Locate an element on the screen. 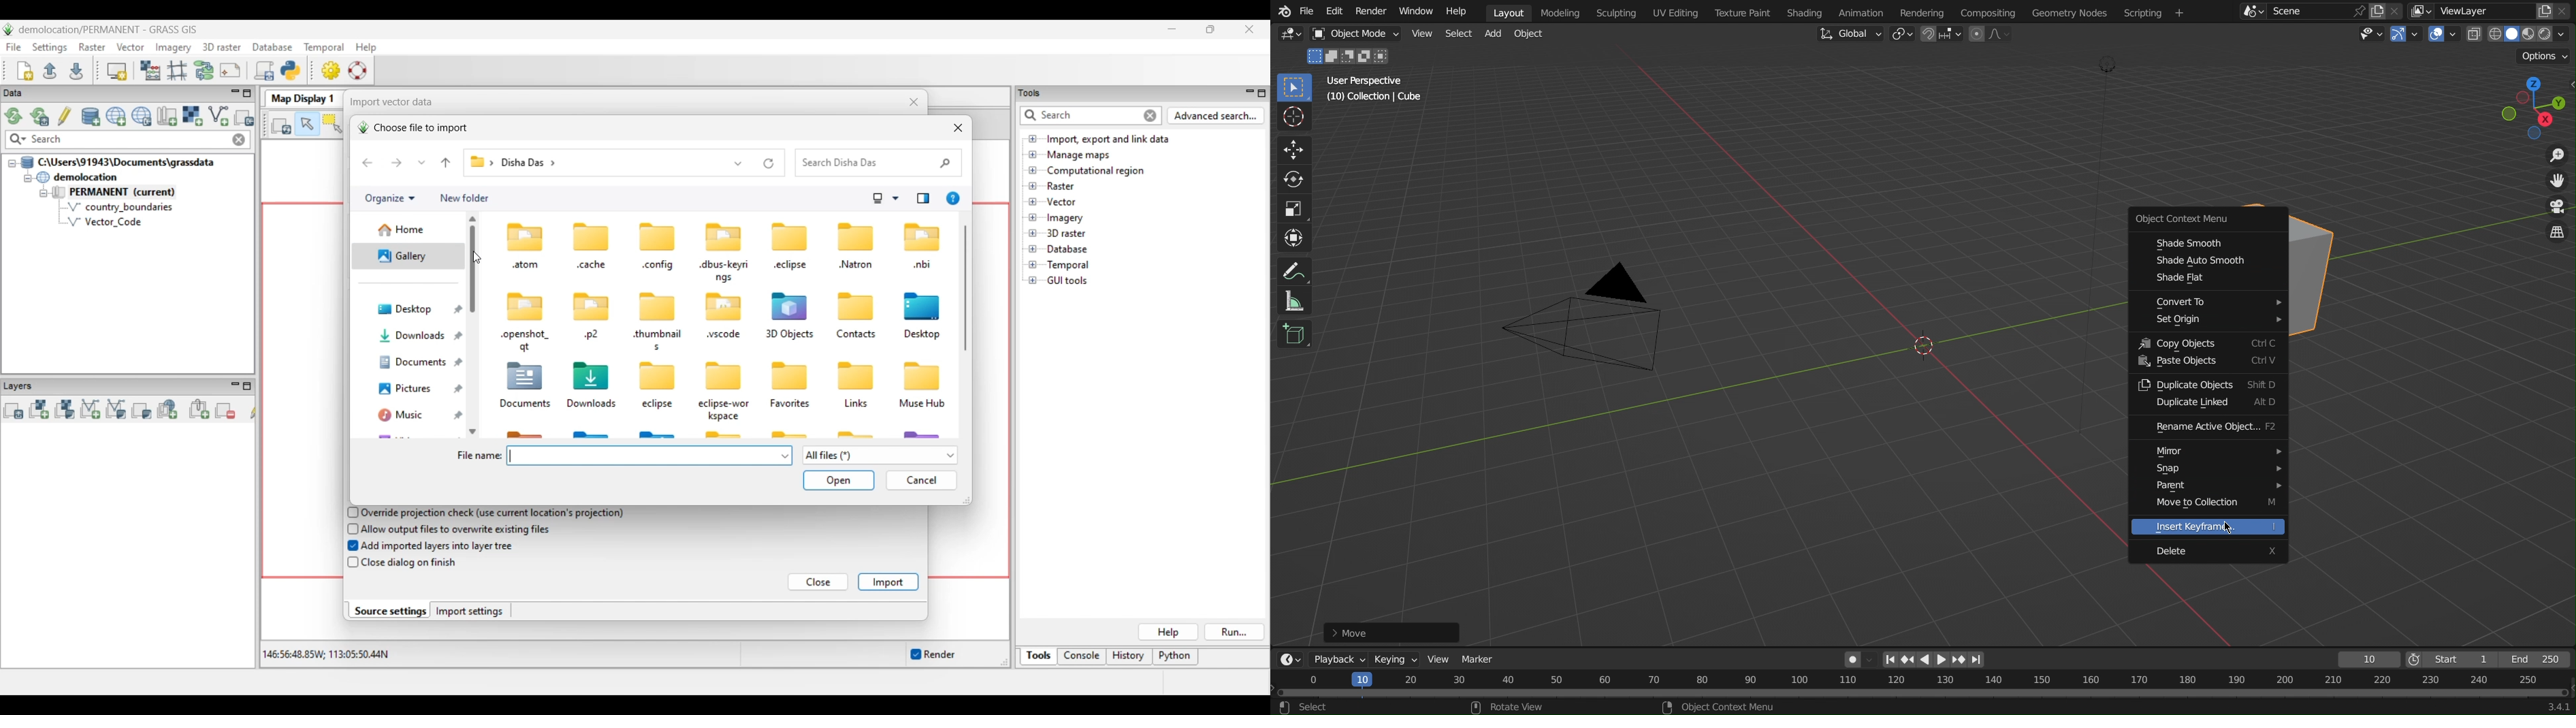 Image resolution: width=2576 pixels, height=728 pixels. Select is located at coordinates (1458, 34).